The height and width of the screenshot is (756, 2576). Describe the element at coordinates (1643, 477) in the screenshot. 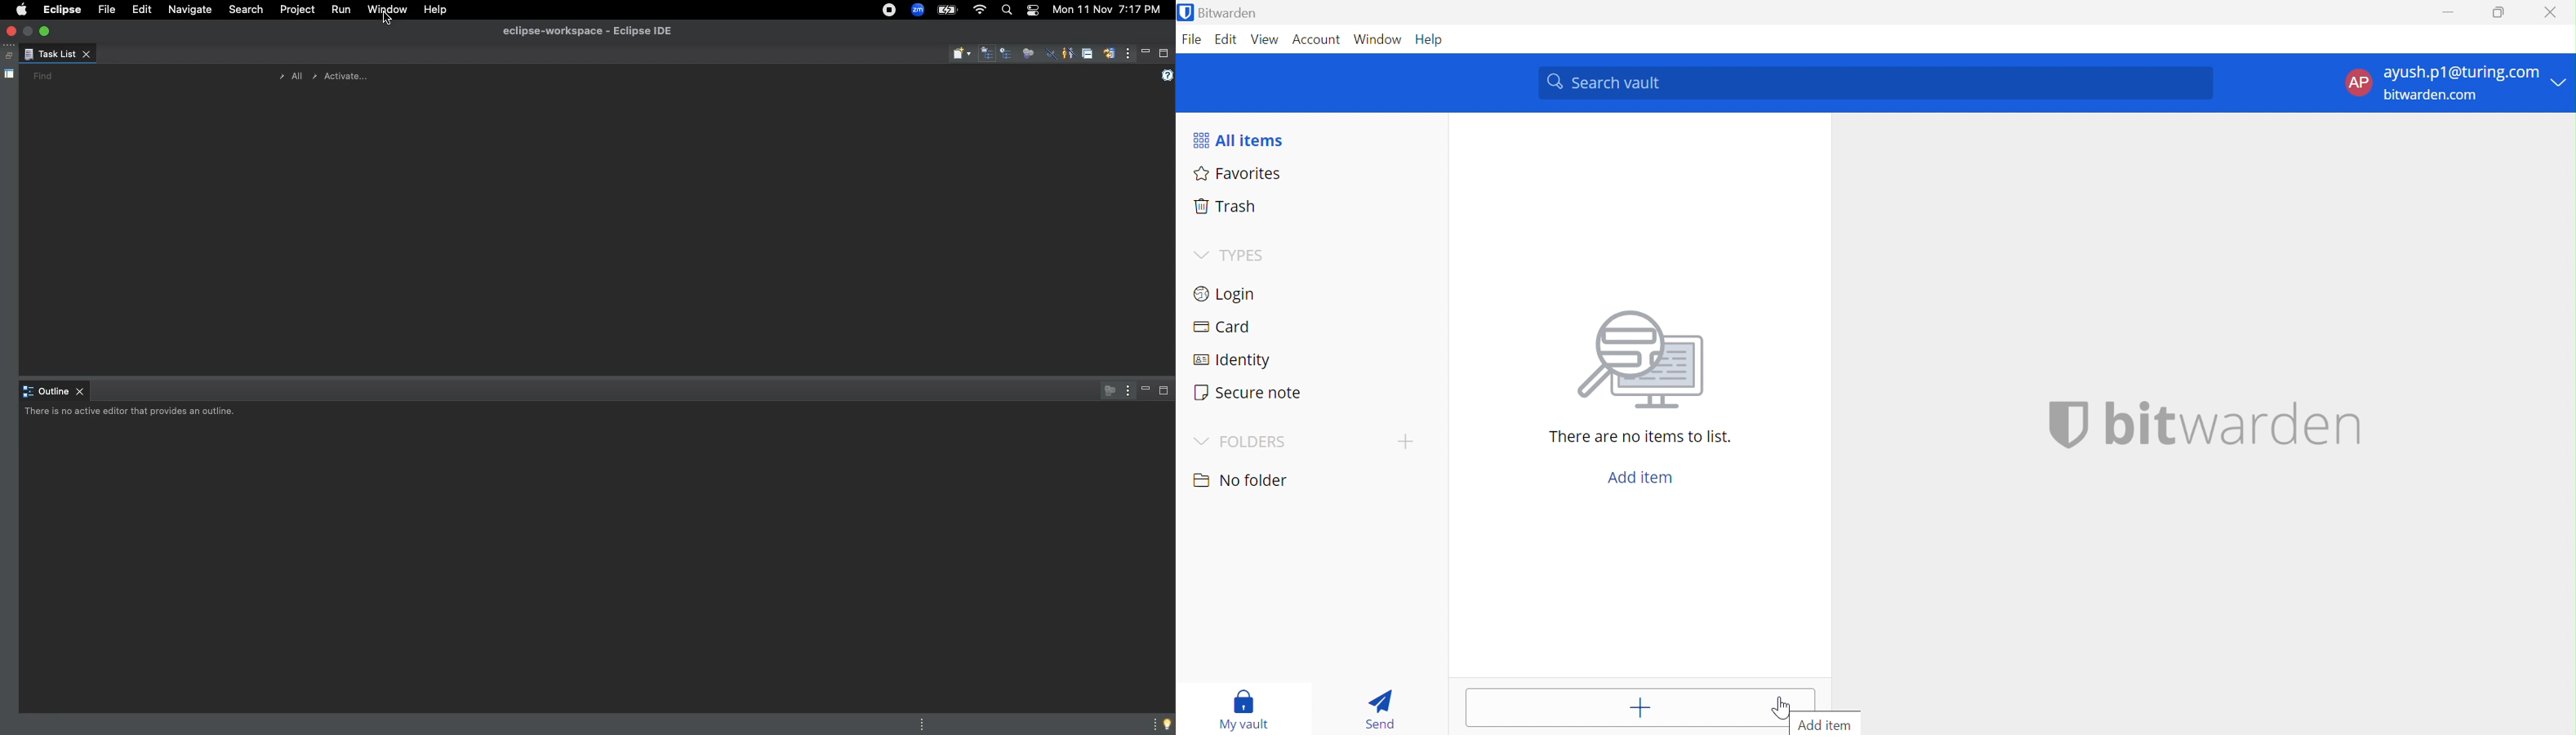

I see `Add item` at that location.